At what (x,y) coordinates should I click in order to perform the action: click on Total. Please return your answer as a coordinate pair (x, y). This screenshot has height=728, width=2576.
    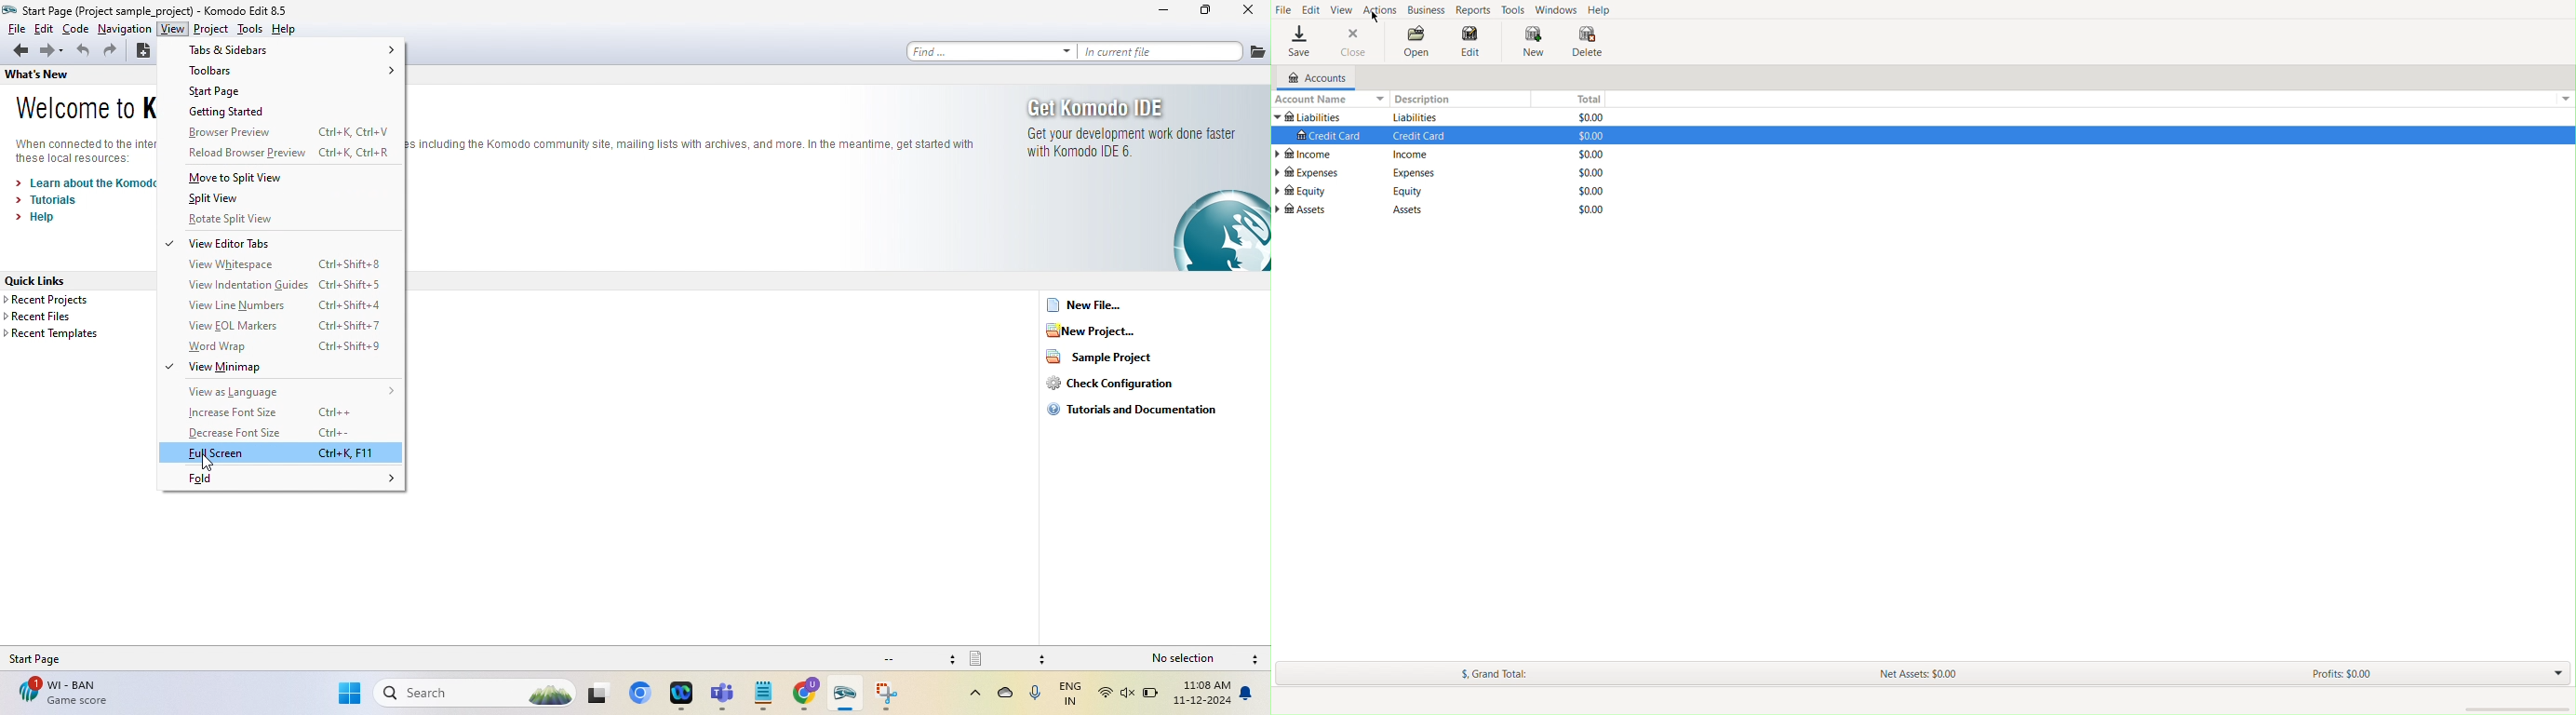
    Looking at the image, I should click on (1593, 210).